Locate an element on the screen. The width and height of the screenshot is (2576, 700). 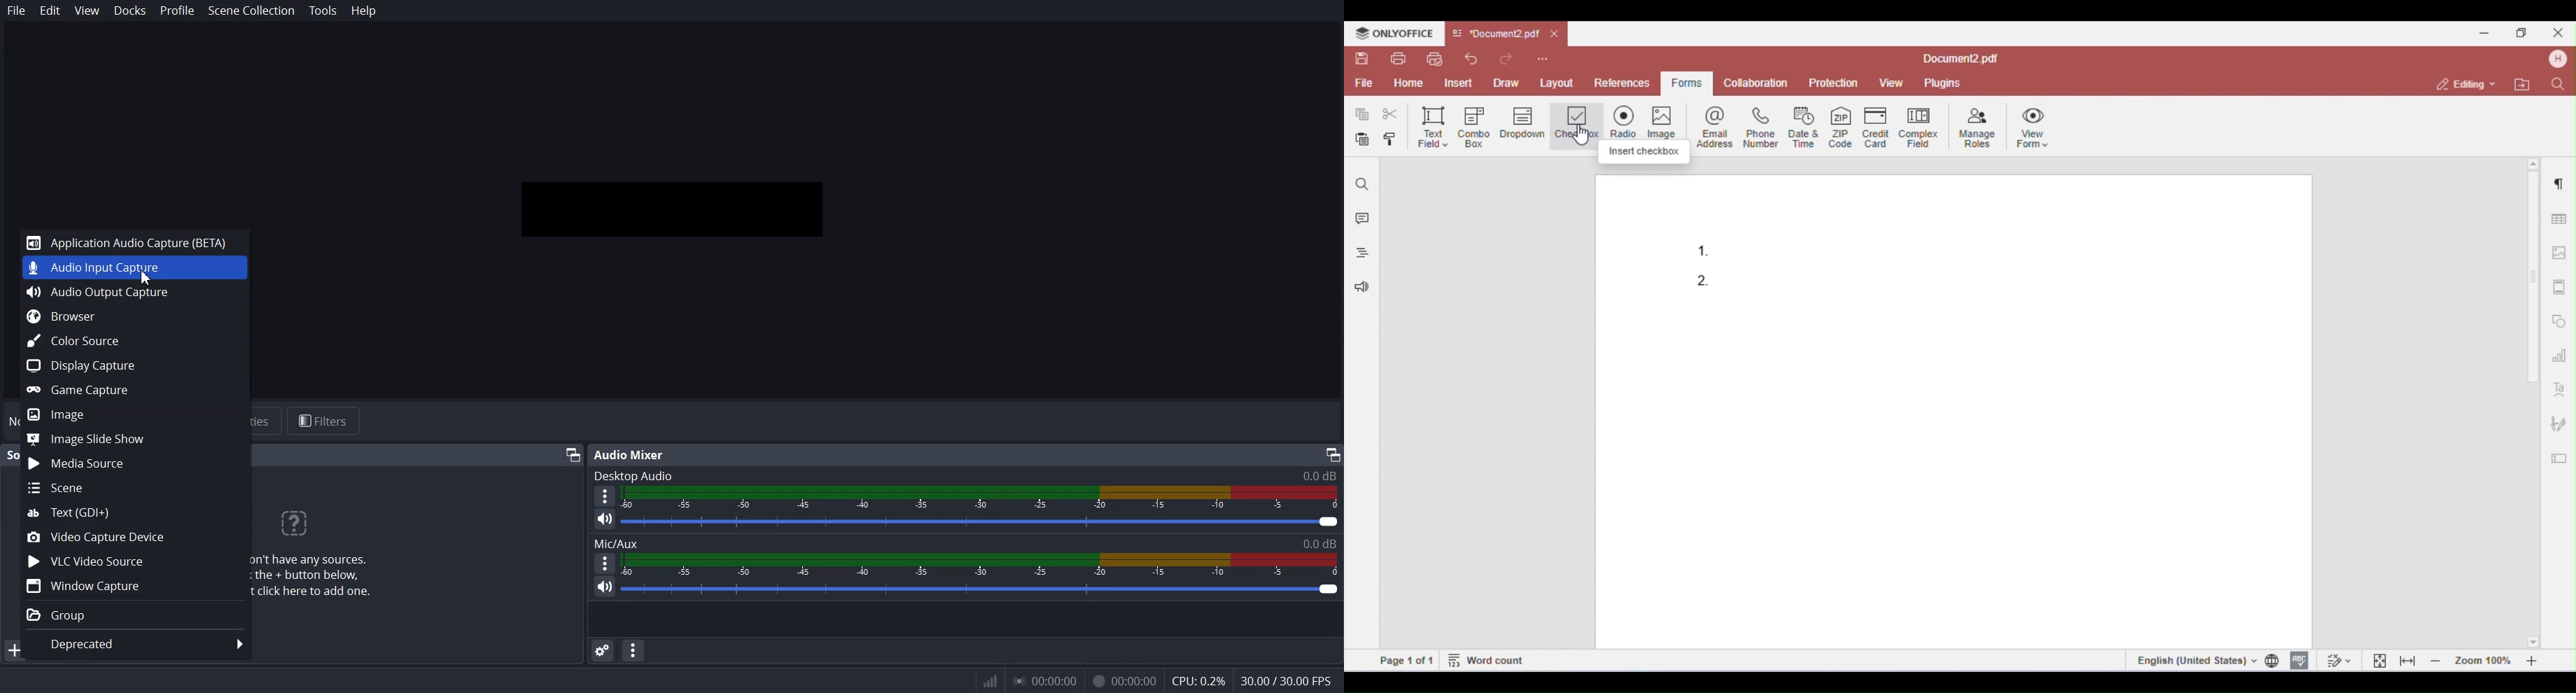
Application audio Capture is located at coordinates (135, 241).